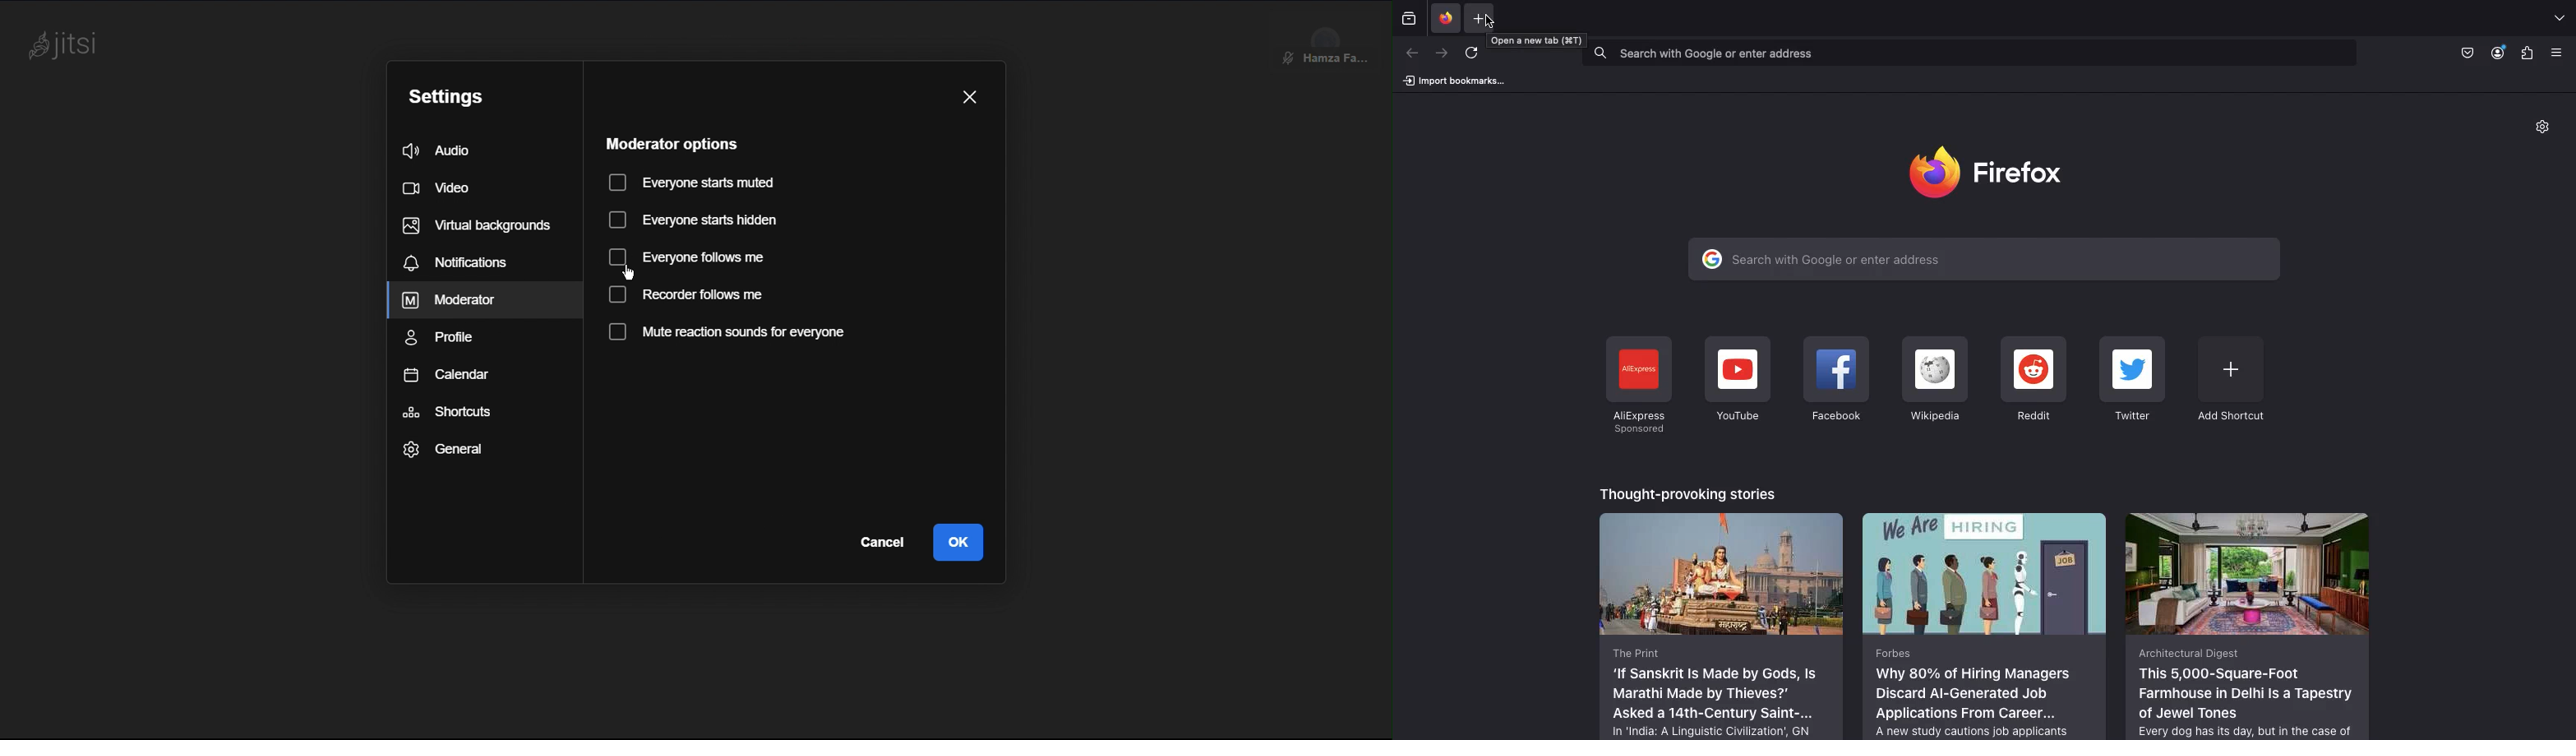  Describe the element at coordinates (445, 188) in the screenshot. I see `Video` at that location.